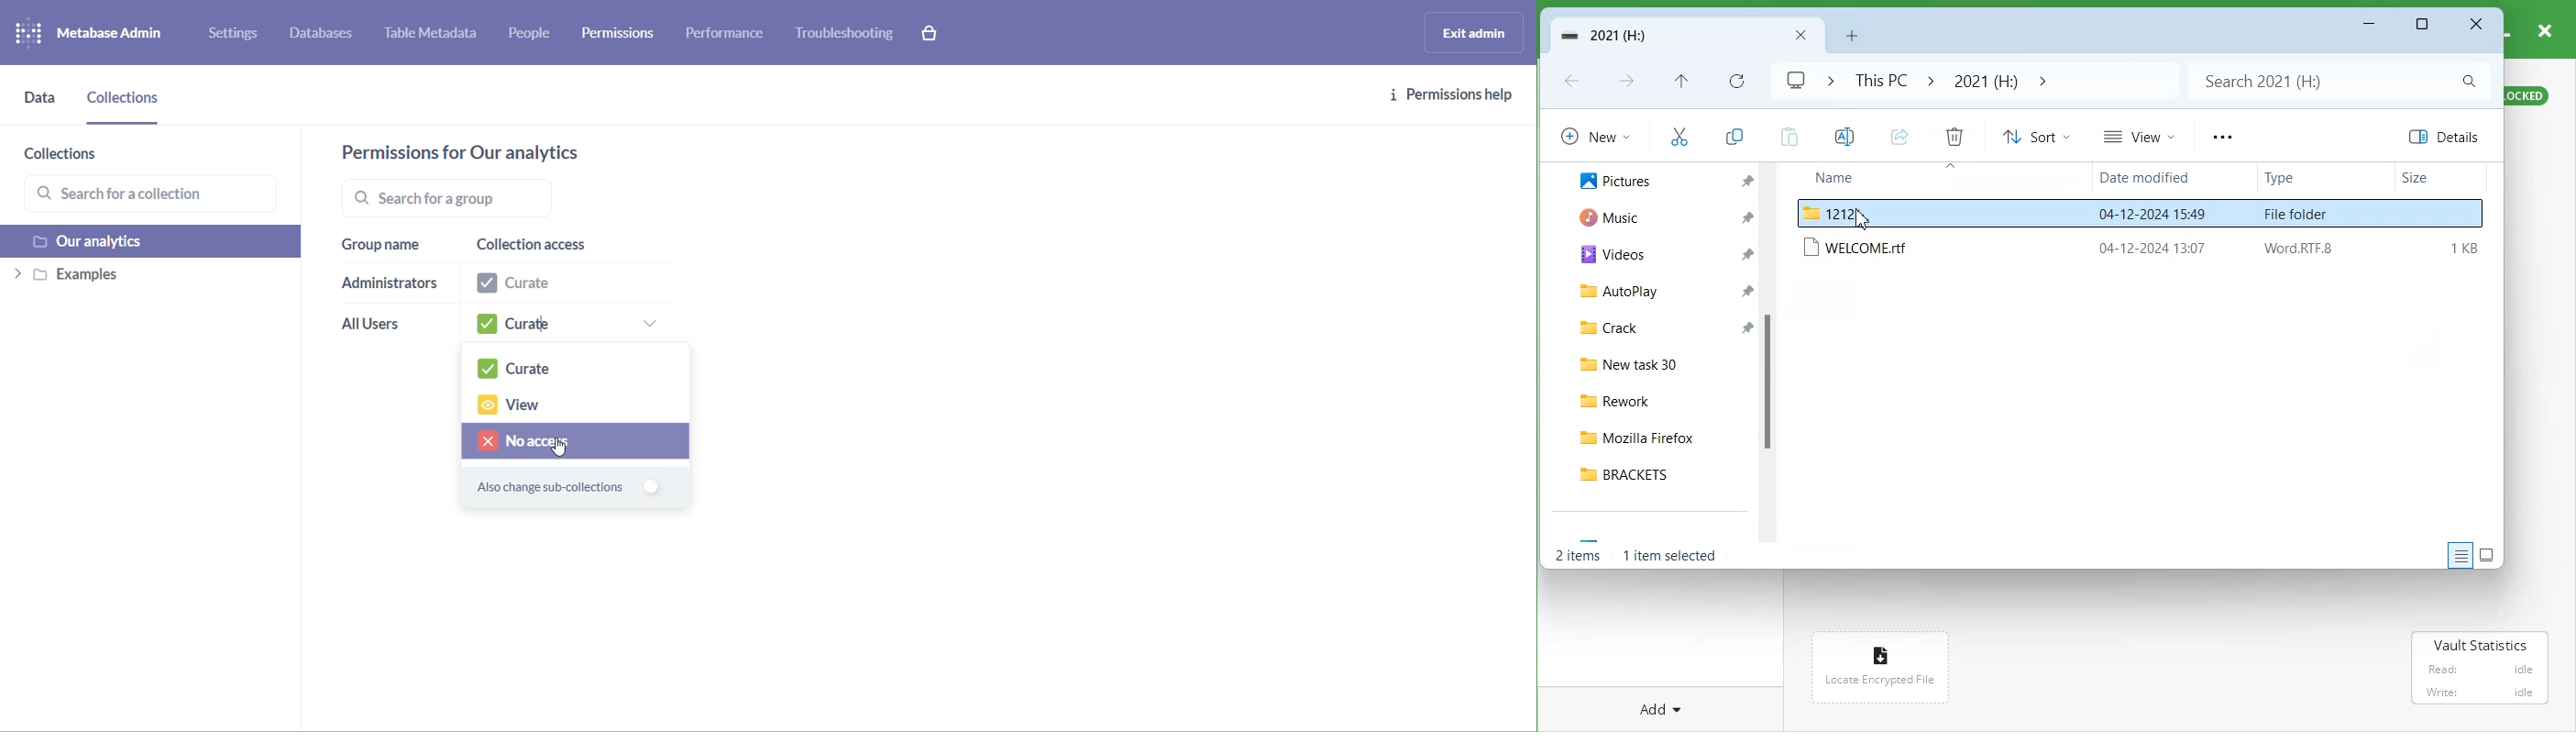  Describe the element at coordinates (511, 197) in the screenshot. I see `searchbar` at that location.